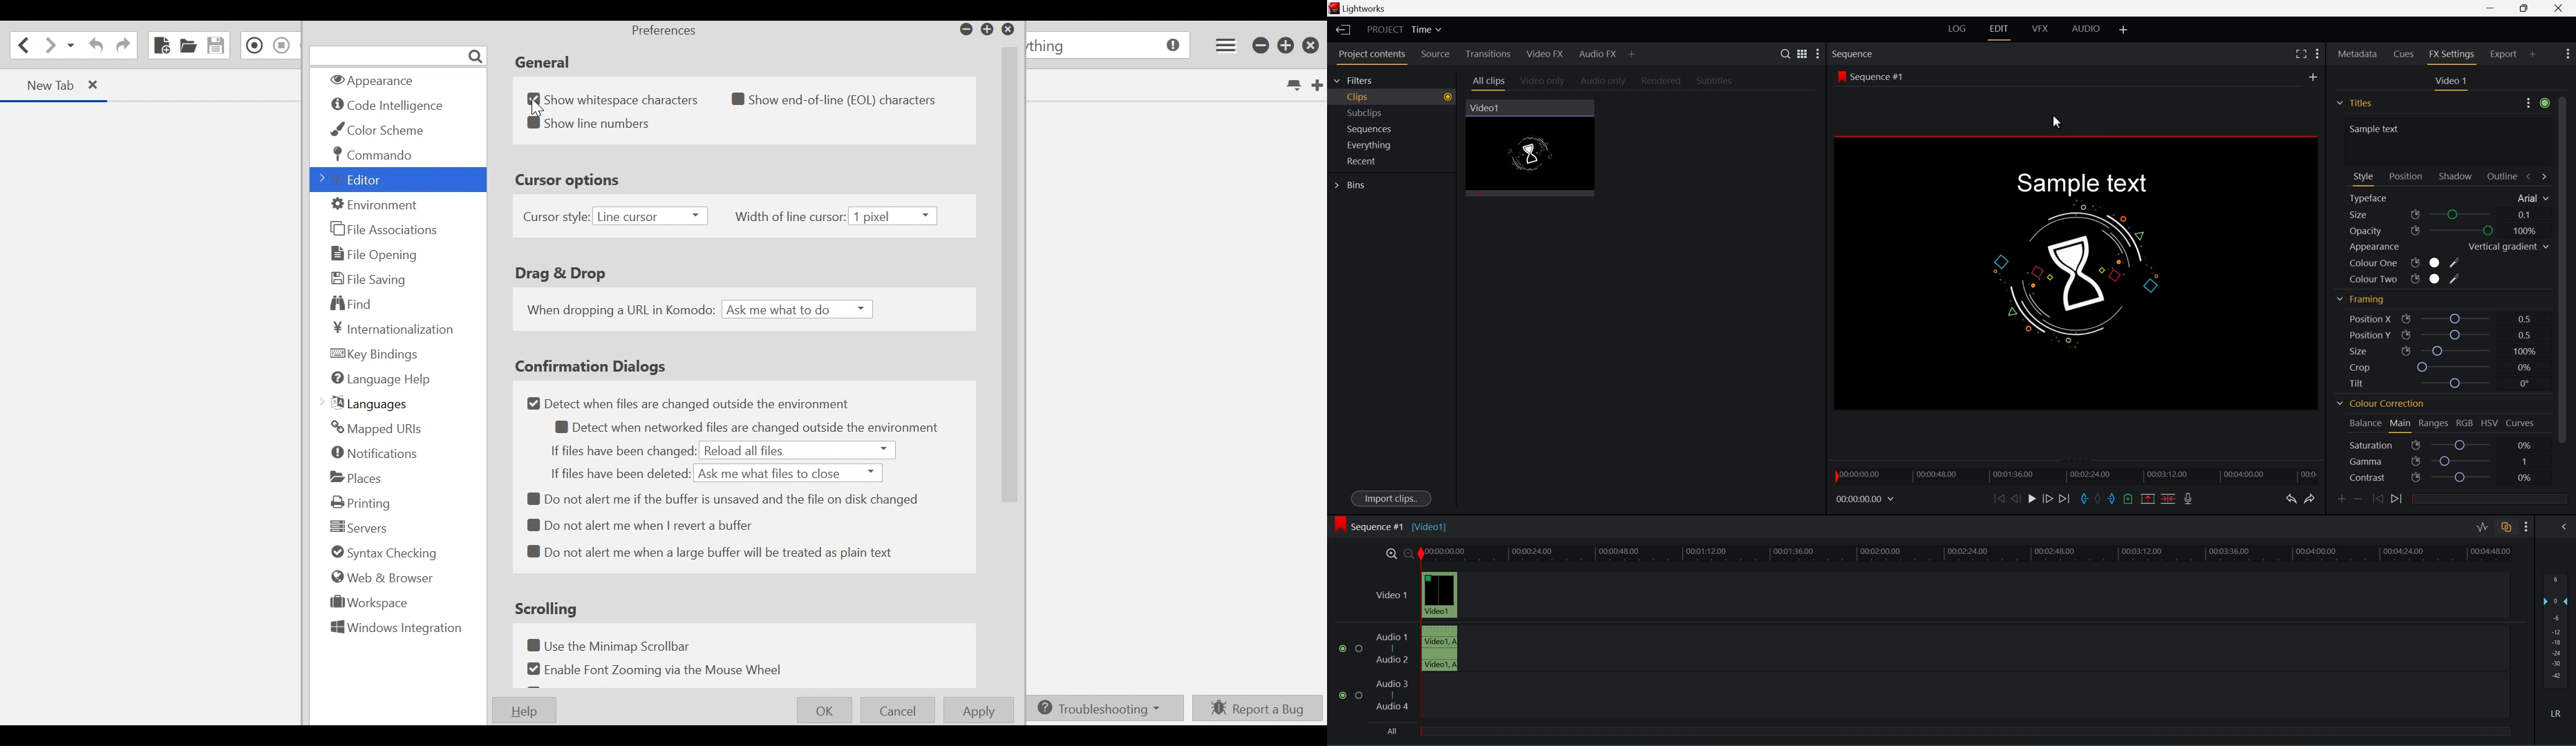  Describe the element at coordinates (708, 553) in the screenshot. I see ` Do not alert me when a large buffer will be treated as plain text` at that location.